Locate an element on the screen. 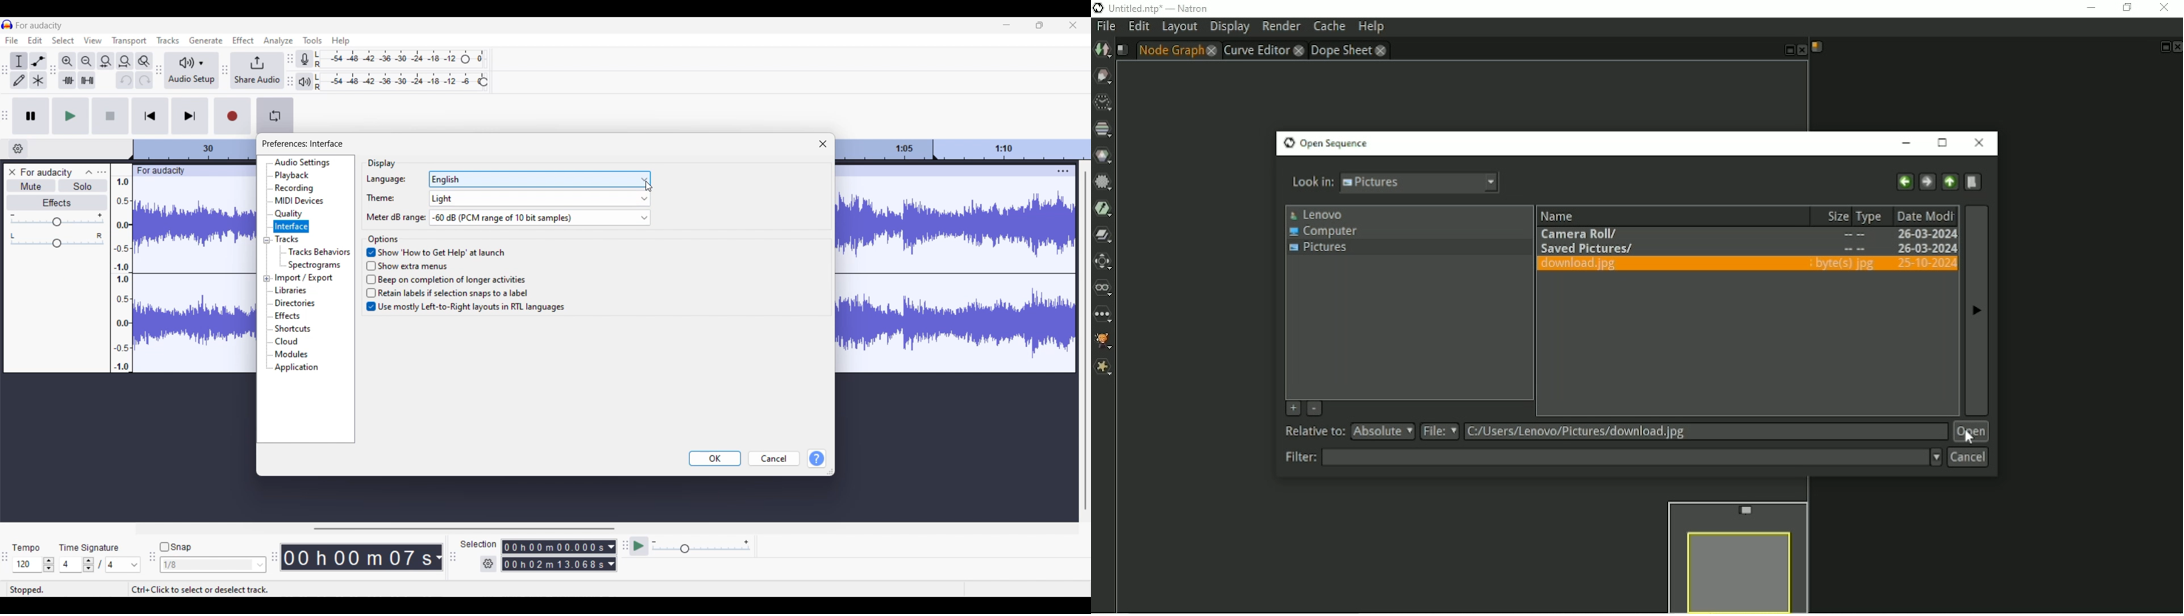 This screenshot has height=616, width=2184. Time signature settings is located at coordinates (101, 565).